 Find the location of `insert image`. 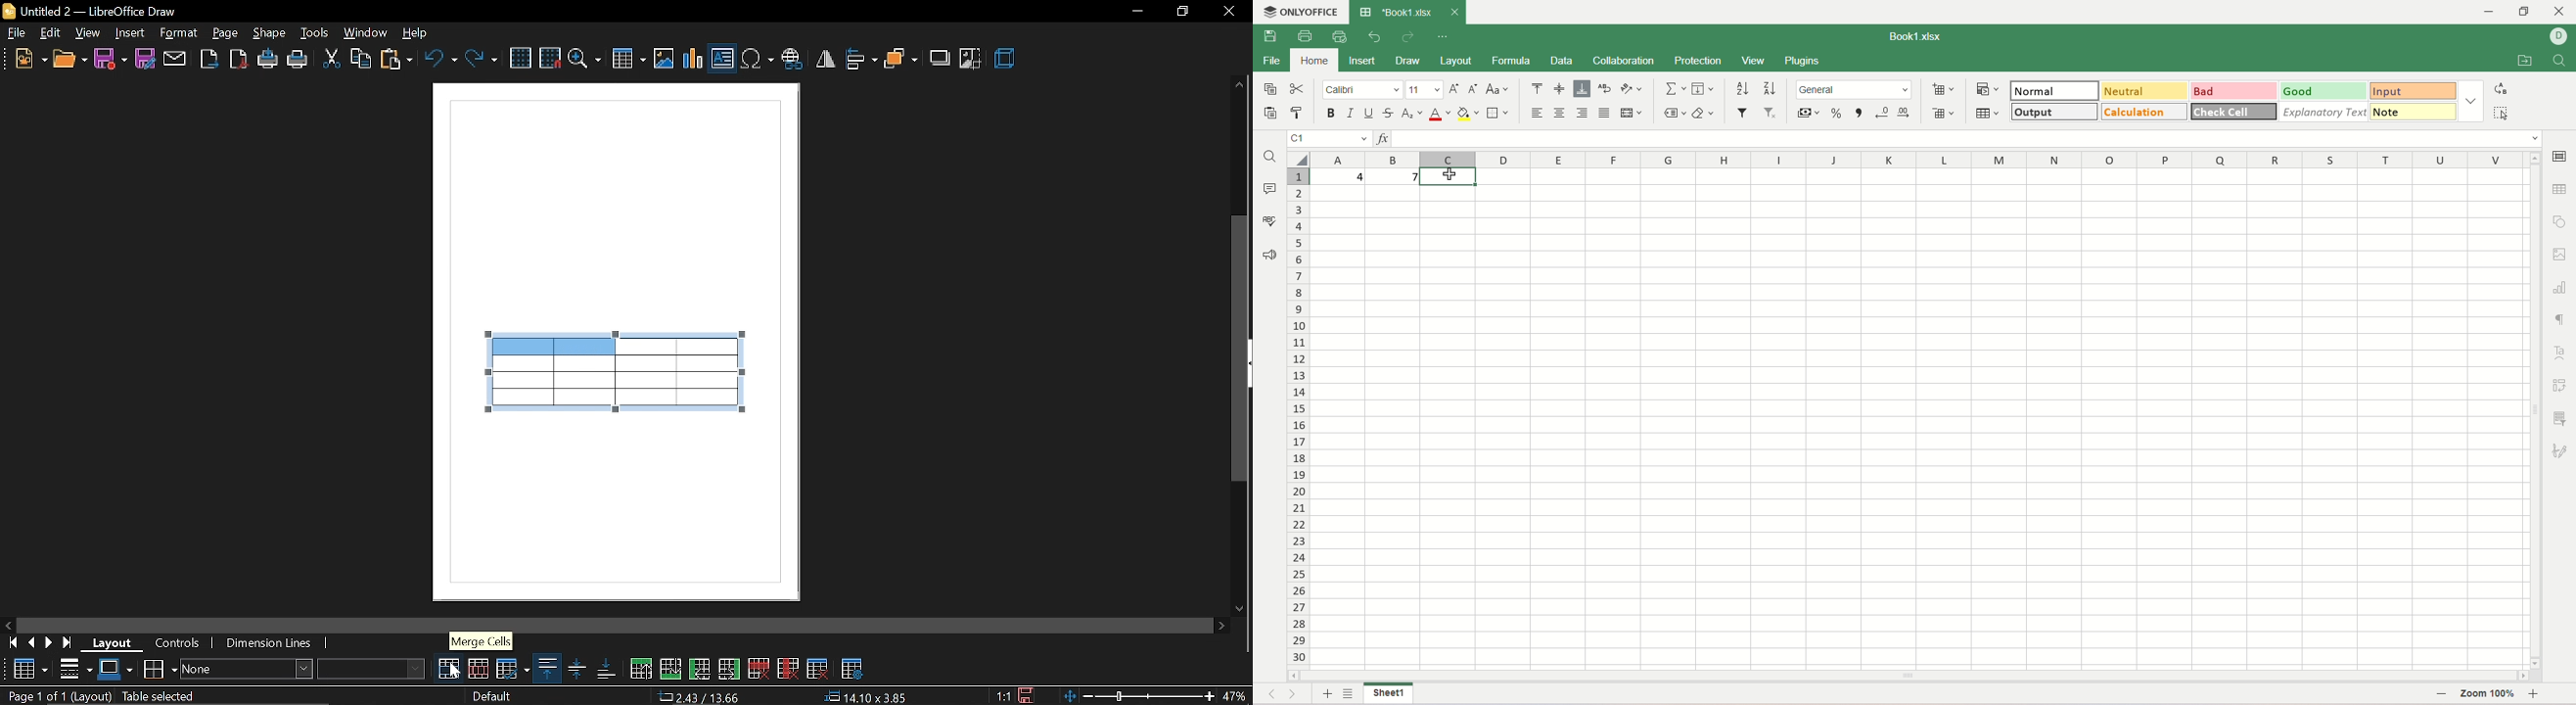

insert image is located at coordinates (663, 57).